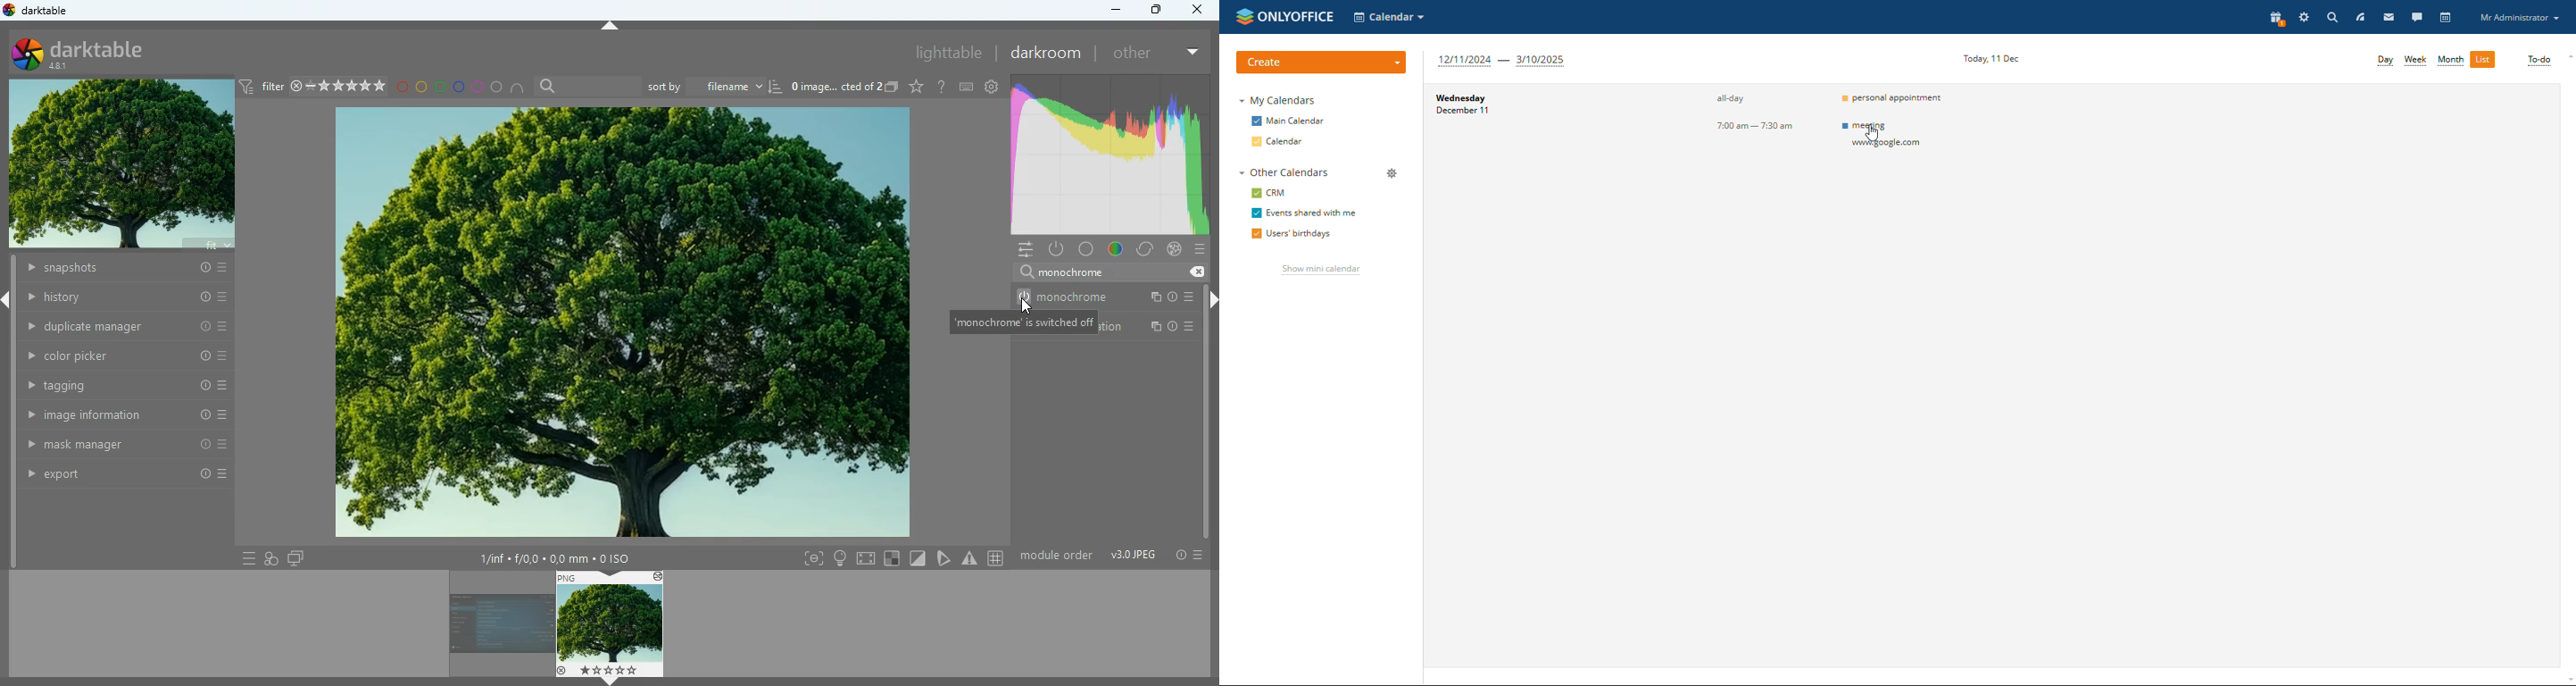 The height and width of the screenshot is (700, 2576). What do you see at coordinates (1057, 556) in the screenshot?
I see `module order` at bounding box center [1057, 556].